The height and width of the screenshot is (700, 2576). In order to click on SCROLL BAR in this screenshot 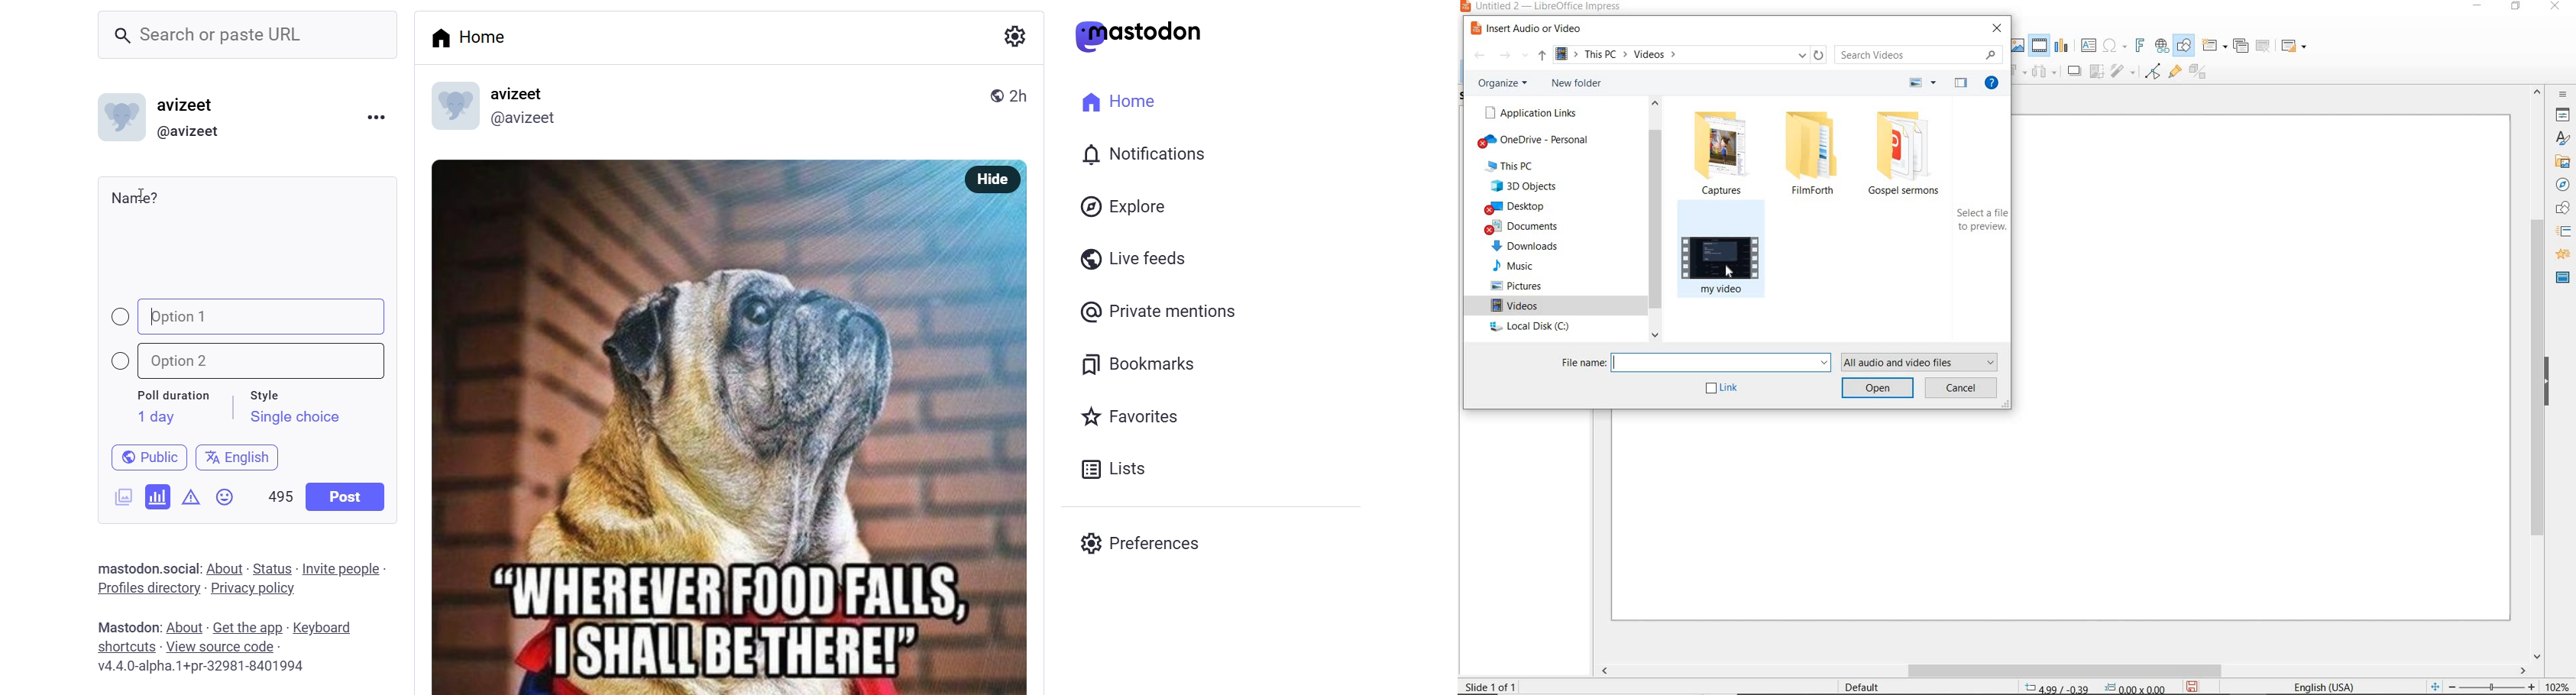, I will do `click(2064, 670)`.